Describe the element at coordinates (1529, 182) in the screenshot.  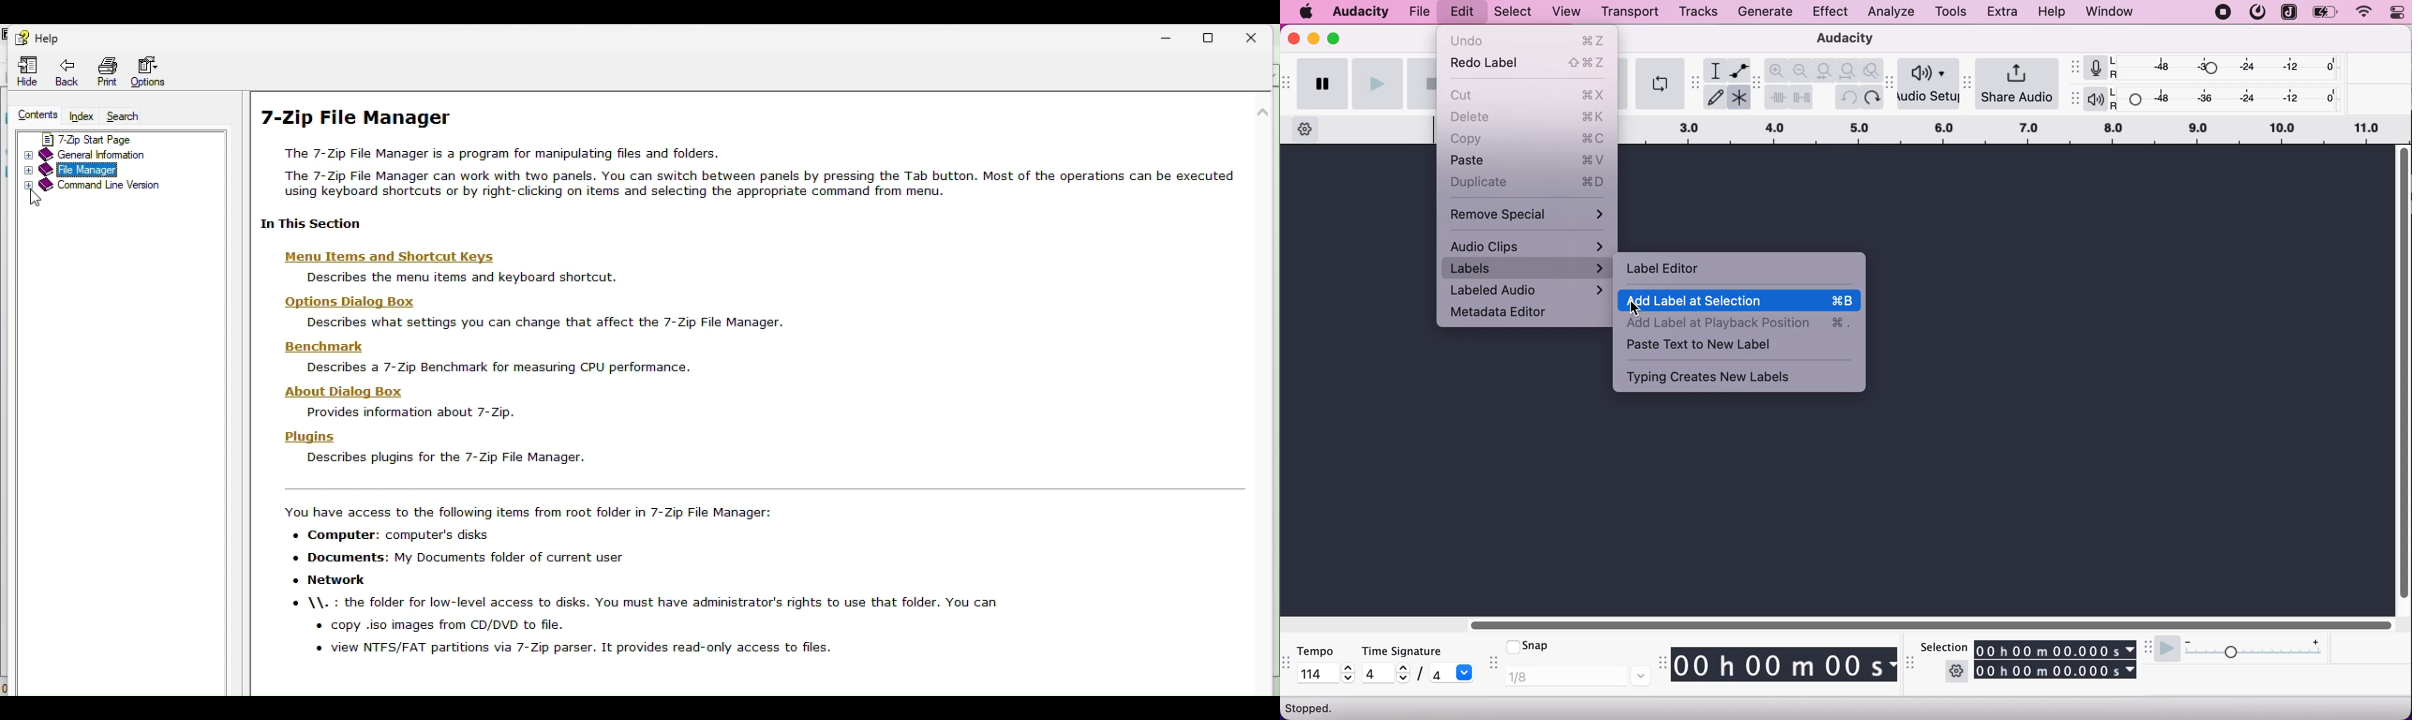
I see `duplicate` at that location.